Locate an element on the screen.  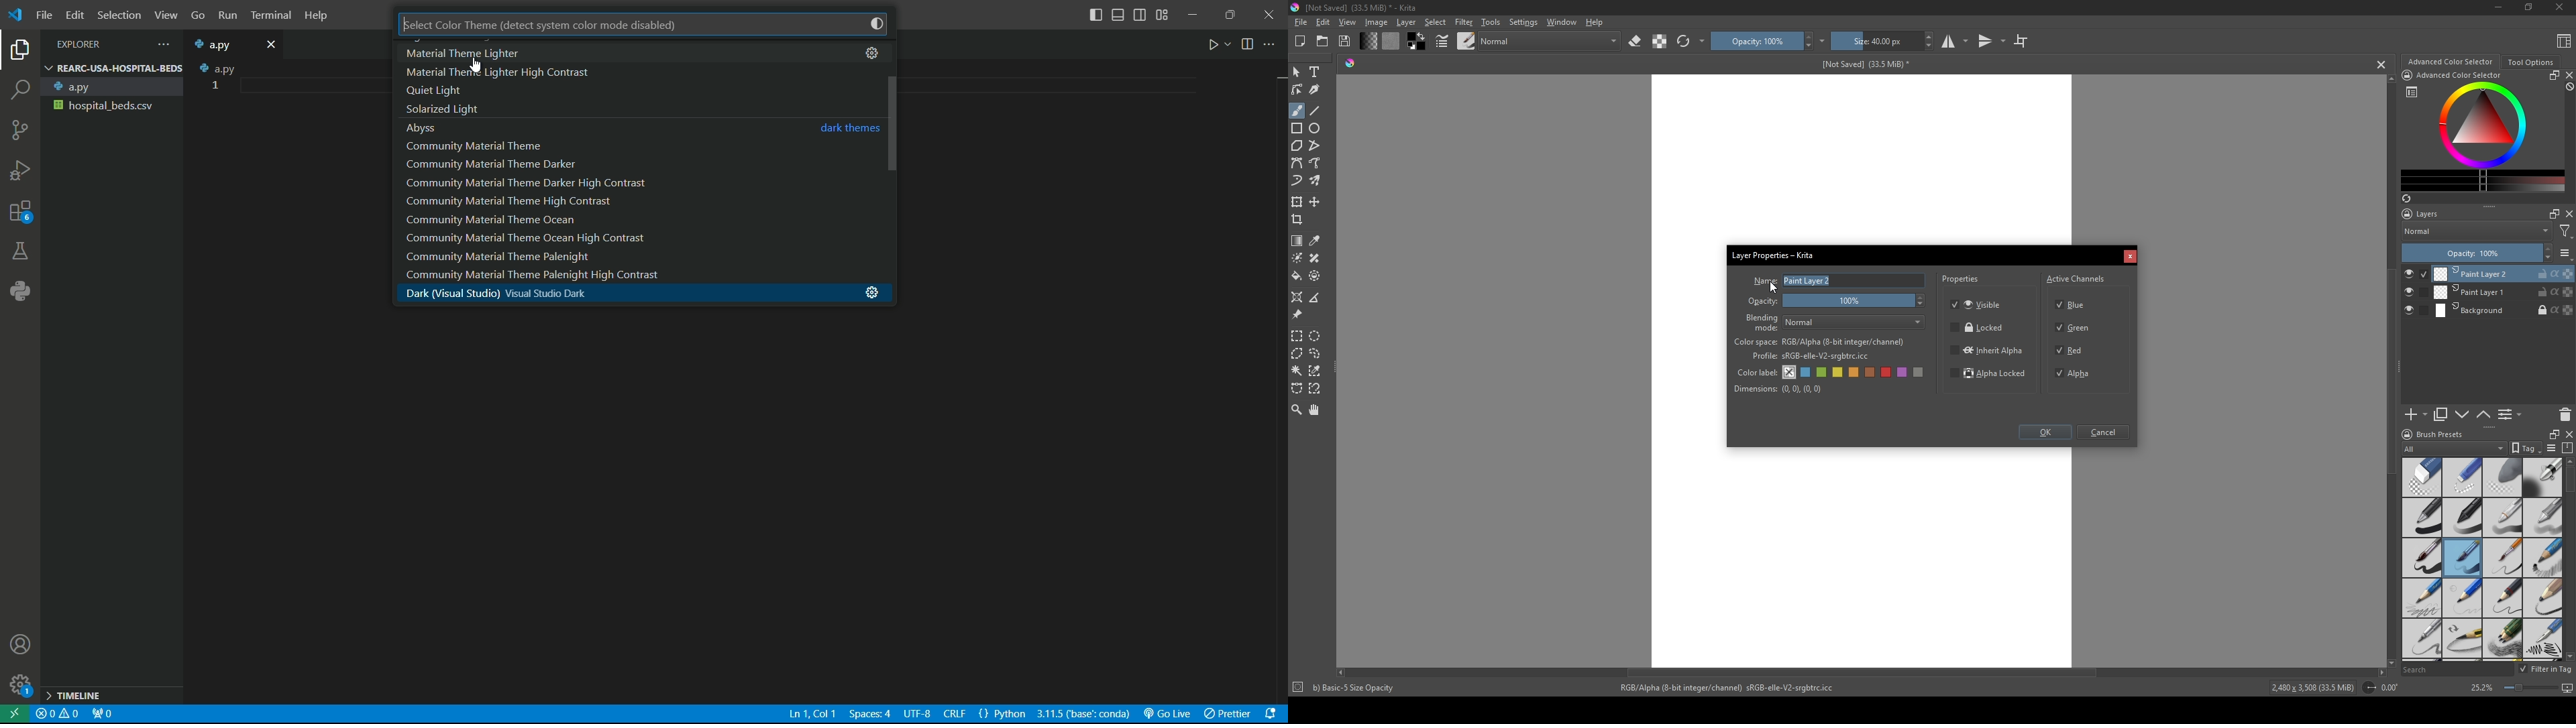
Inherit alpha is located at coordinates (1986, 349).